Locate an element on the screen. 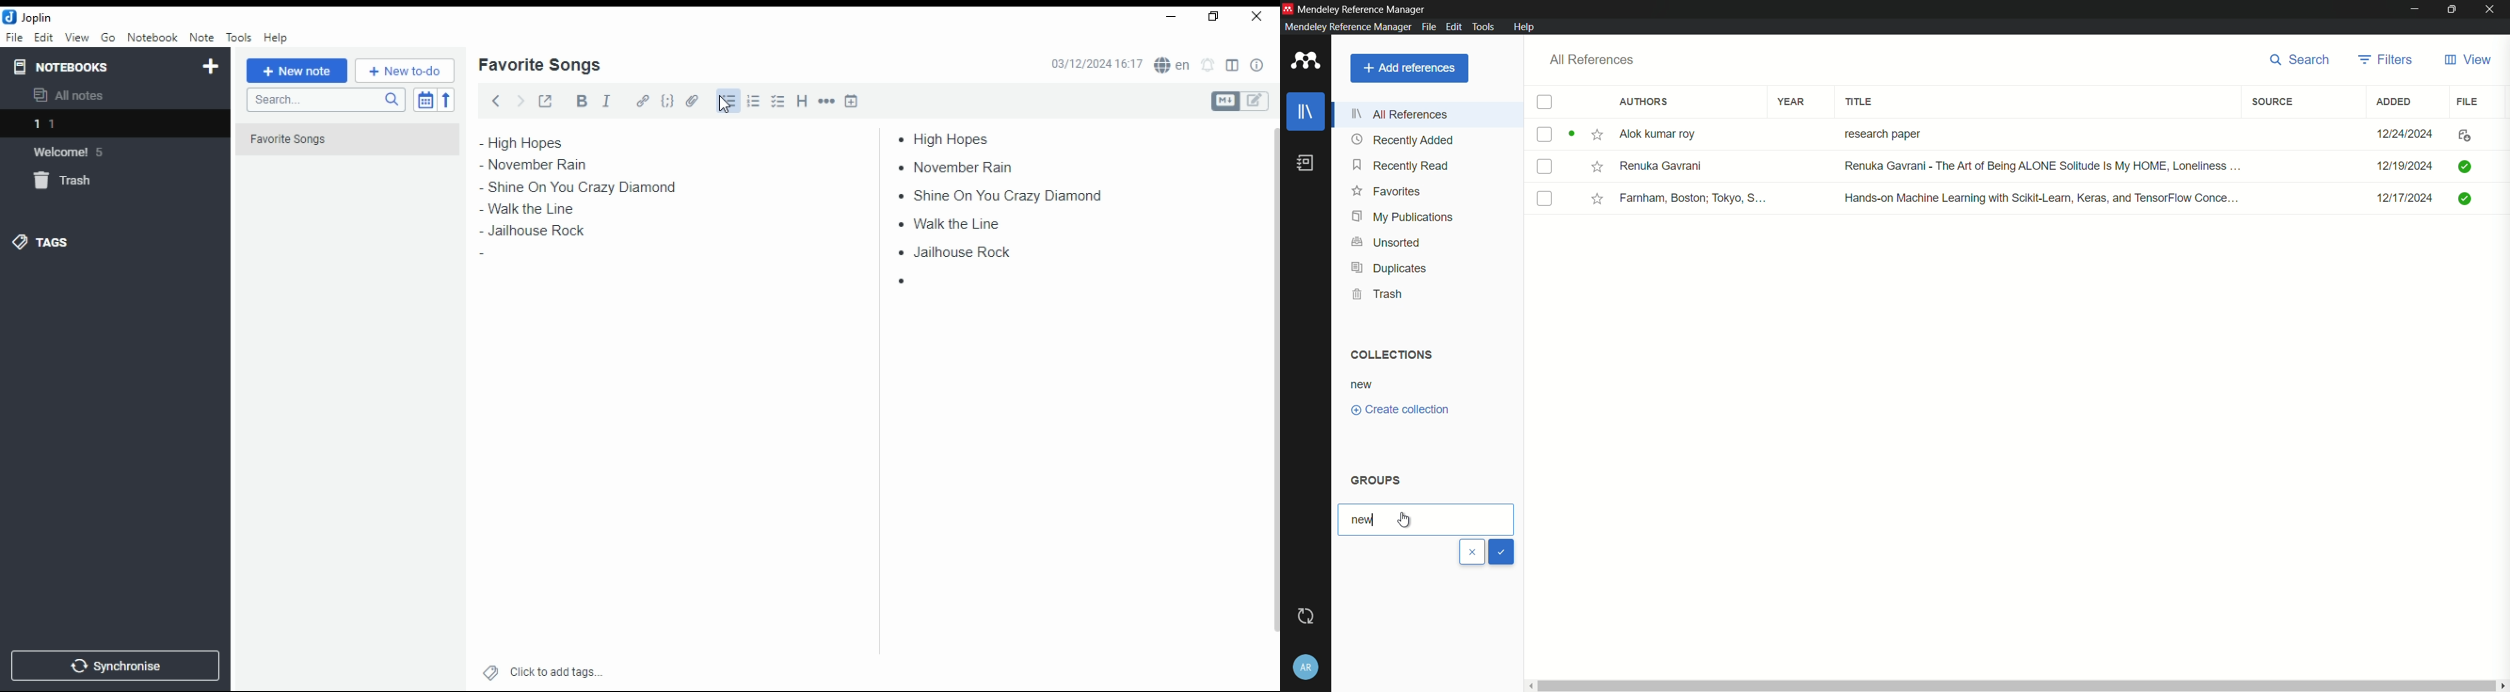  jailhouse rock is located at coordinates (958, 253).